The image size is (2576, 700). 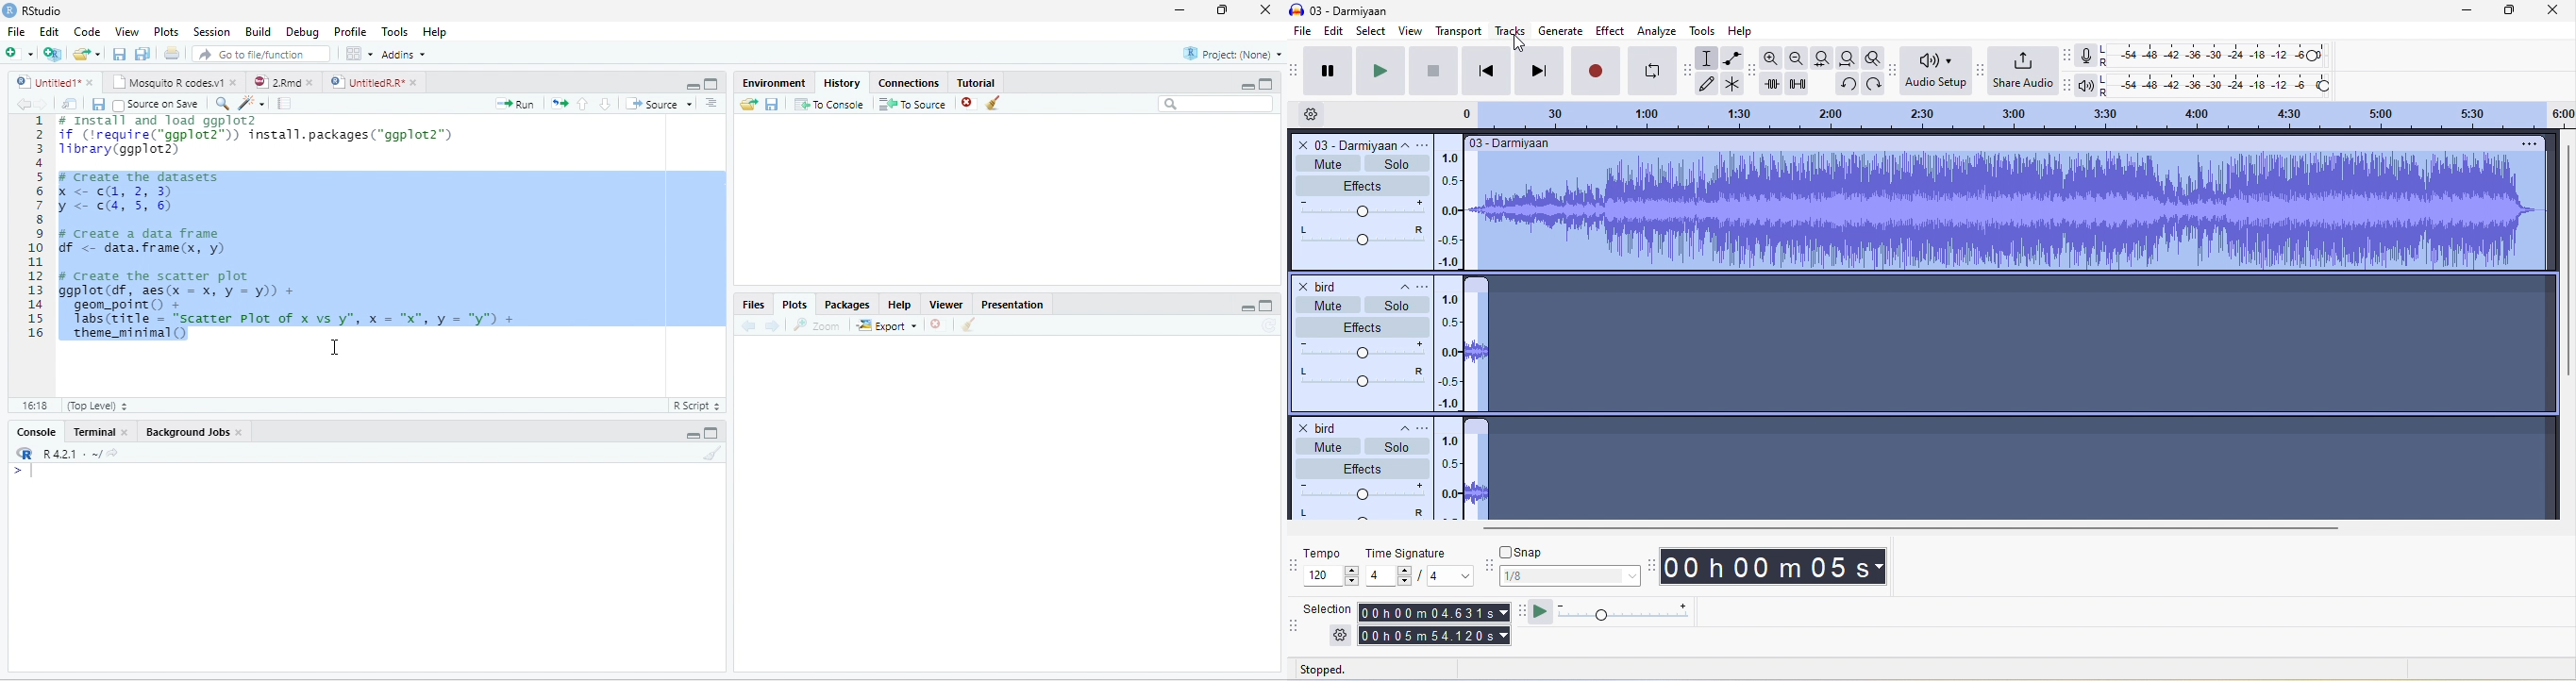 I want to click on History, so click(x=841, y=83).